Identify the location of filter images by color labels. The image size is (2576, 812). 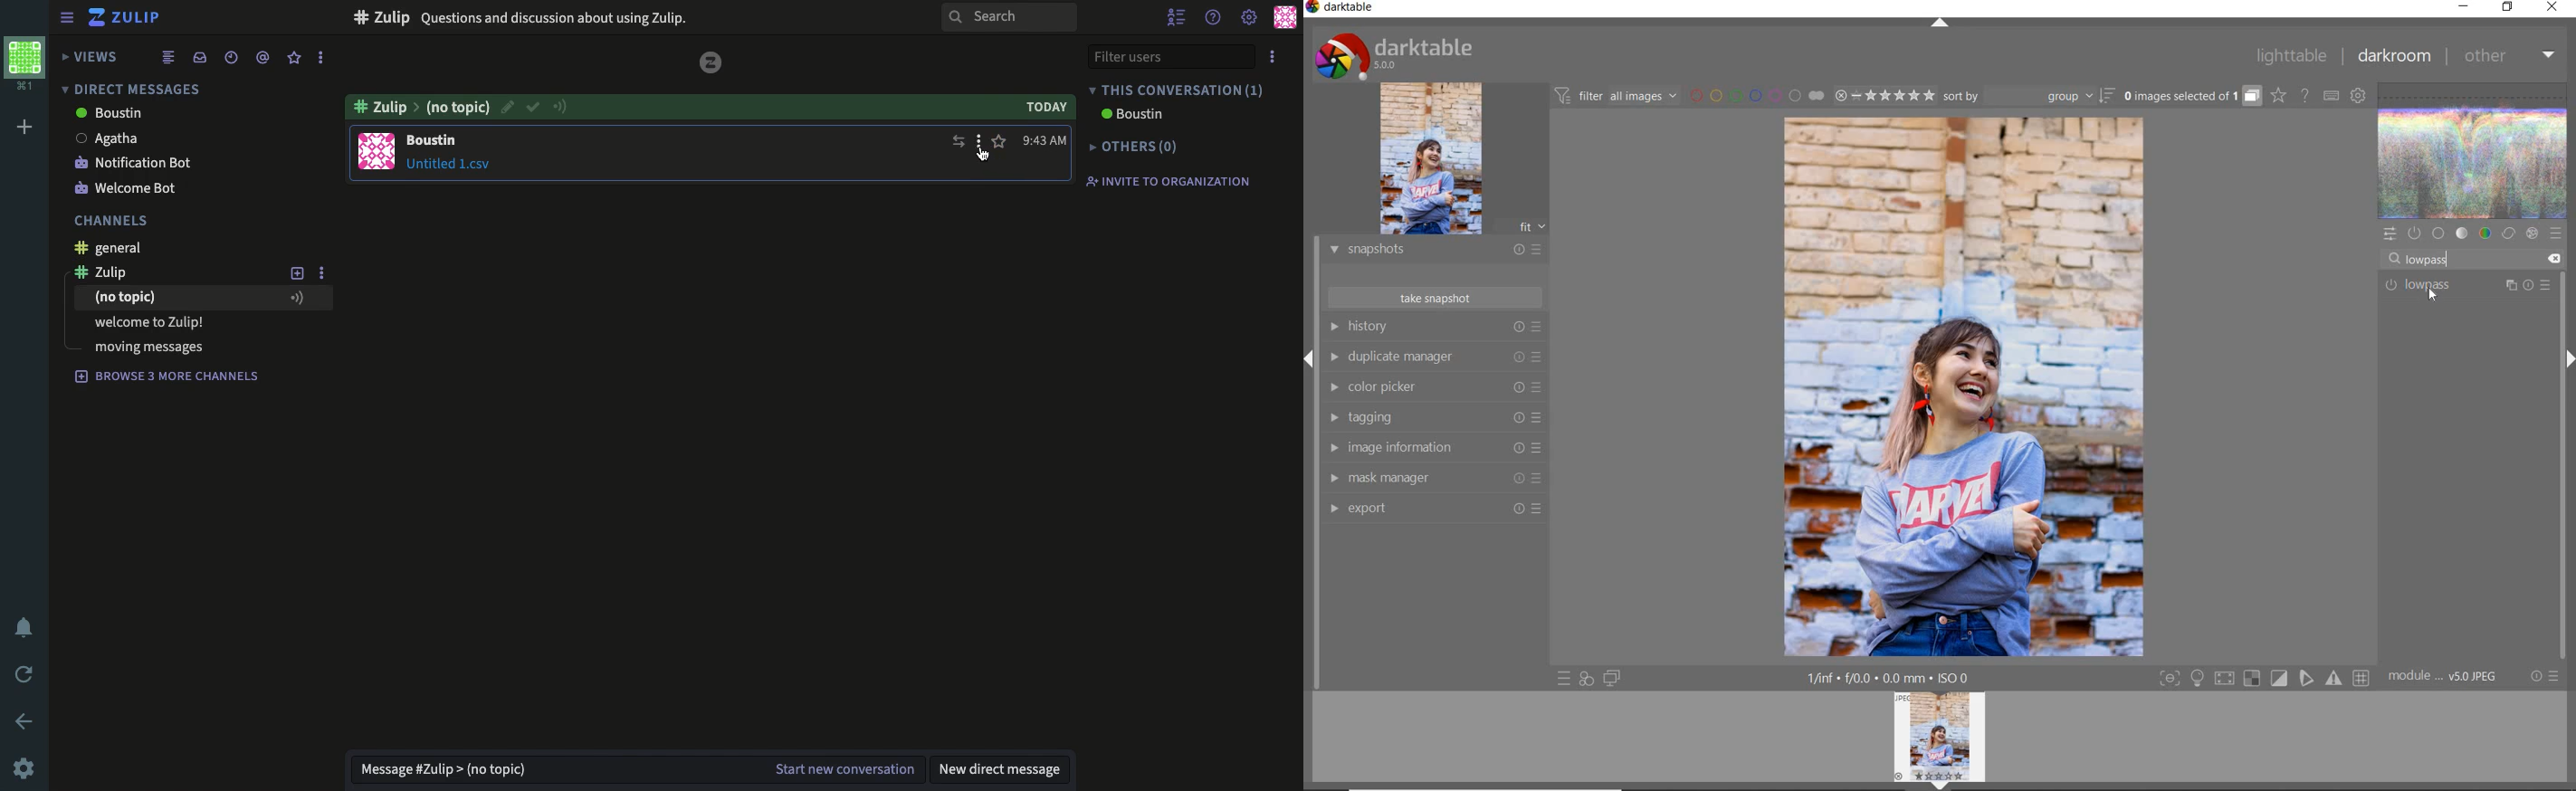
(1757, 96).